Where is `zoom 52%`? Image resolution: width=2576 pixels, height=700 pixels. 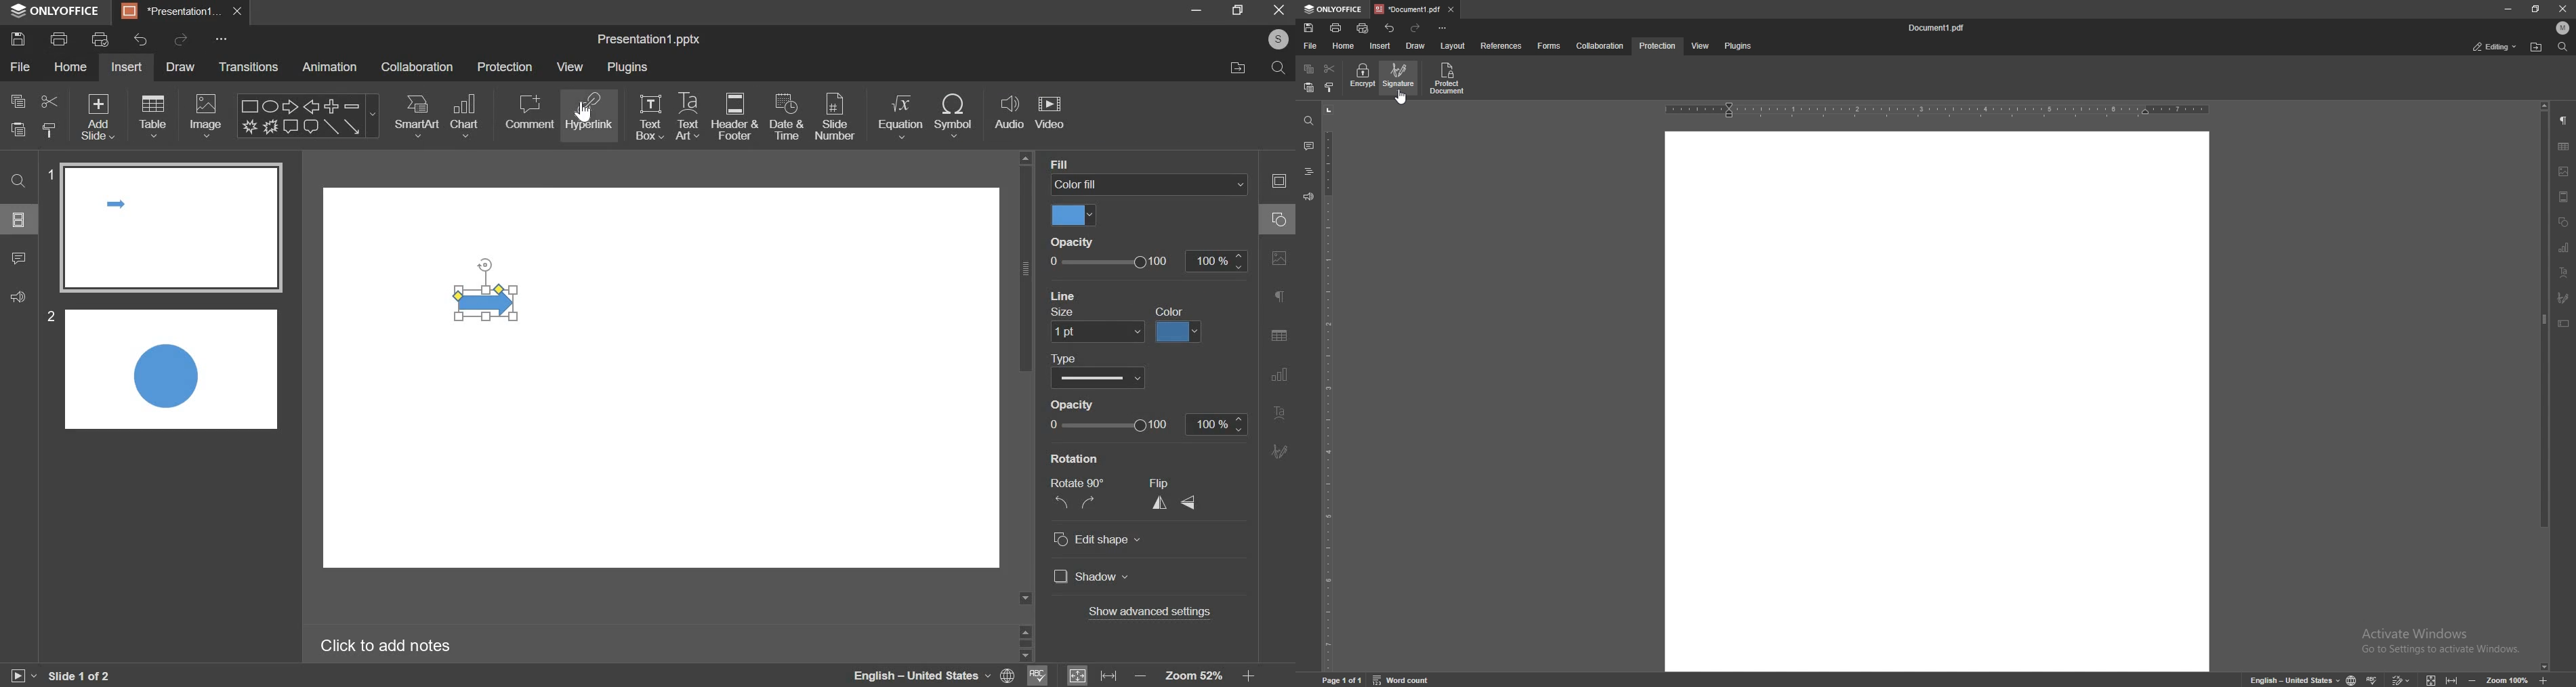
zoom 52% is located at coordinates (1194, 675).